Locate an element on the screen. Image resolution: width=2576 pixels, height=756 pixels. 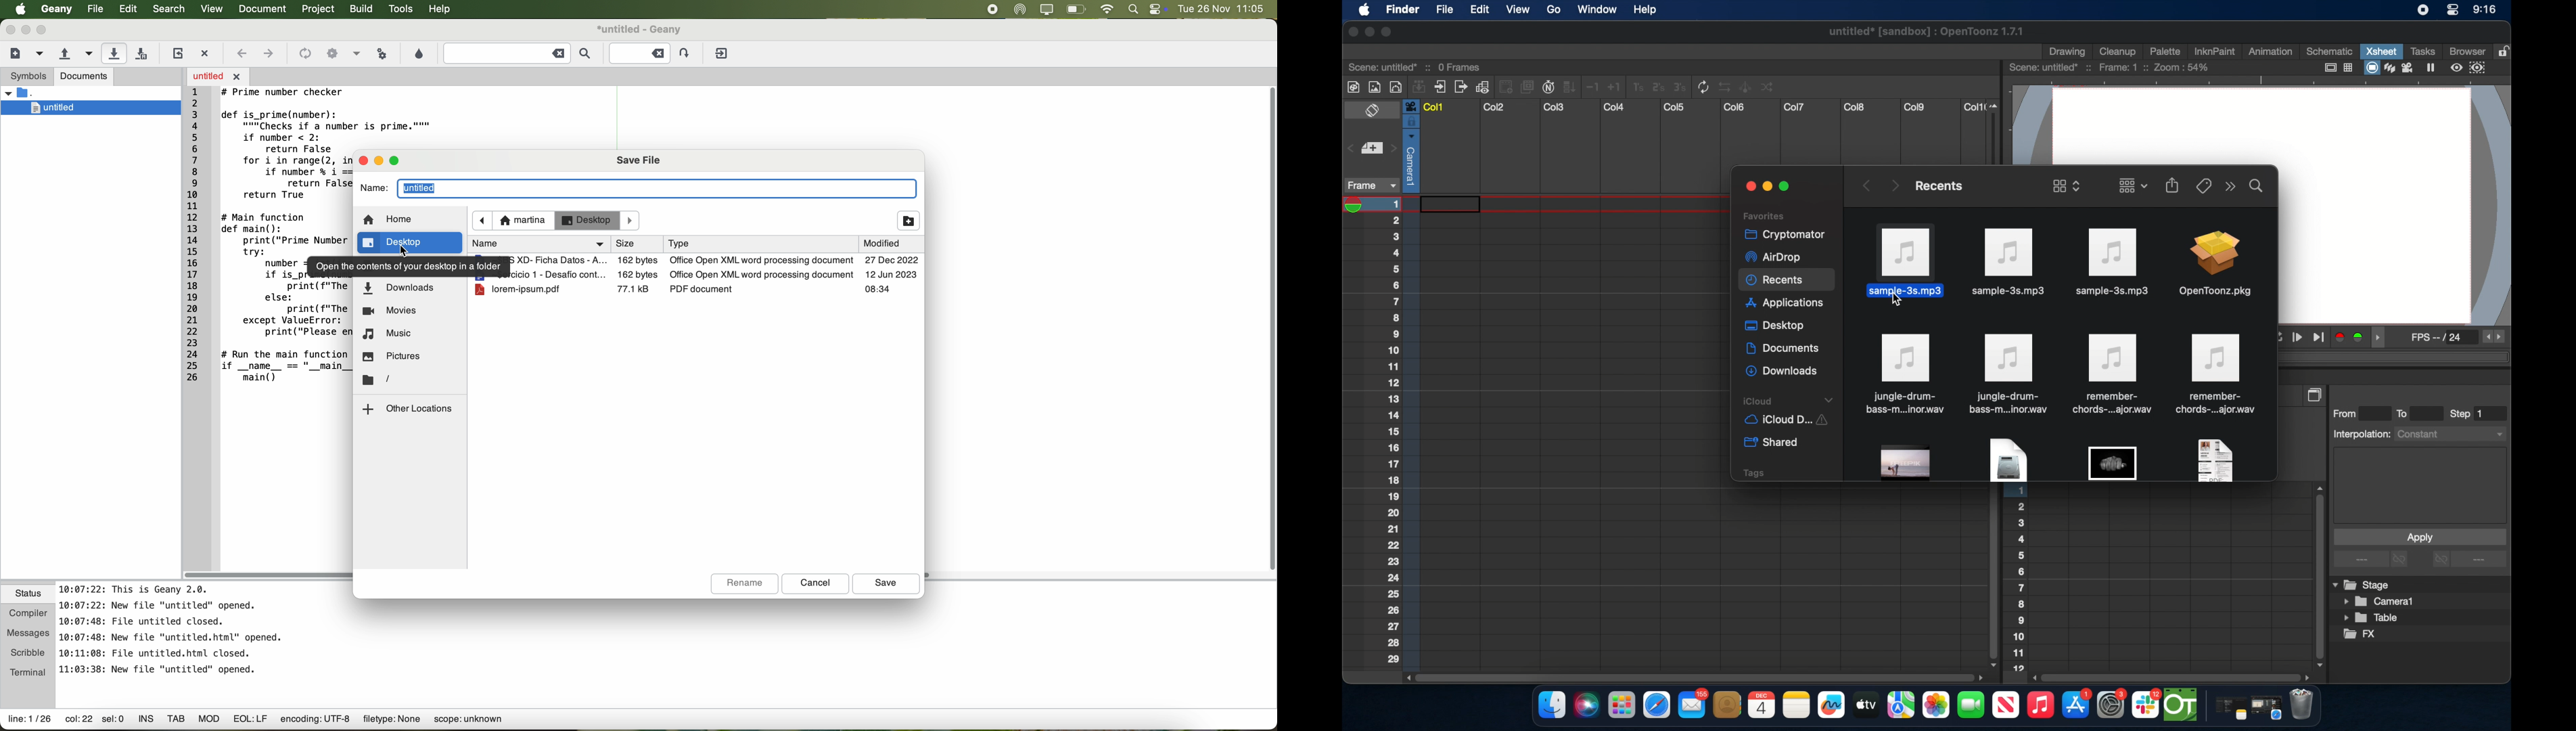
location folder is located at coordinates (410, 380).